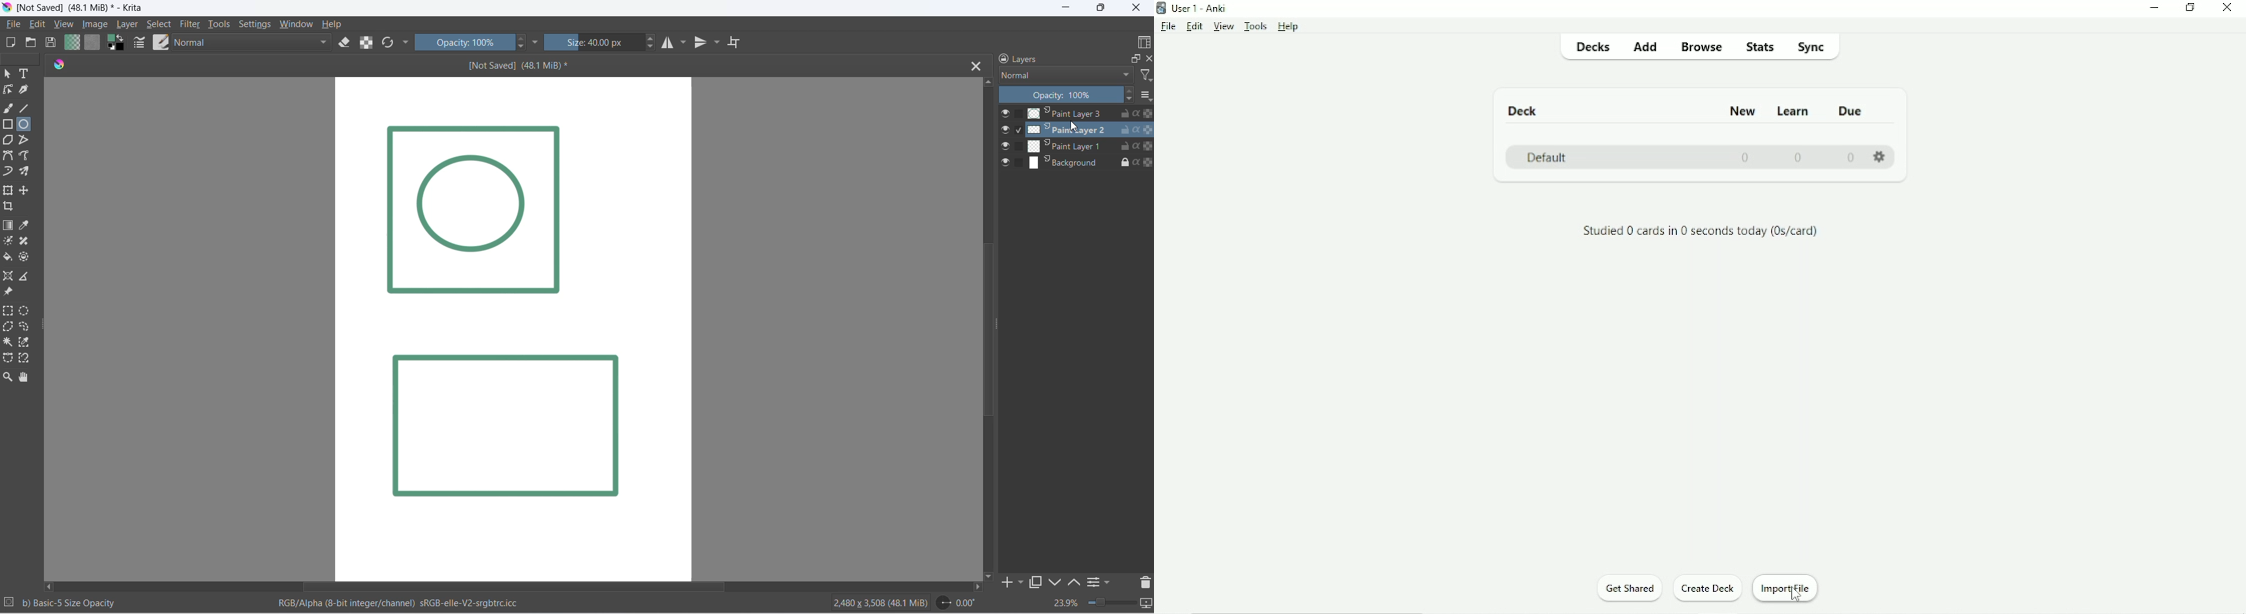 The width and height of the screenshot is (2268, 616). Describe the element at coordinates (8, 109) in the screenshot. I see `freehand brush tool` at that location.